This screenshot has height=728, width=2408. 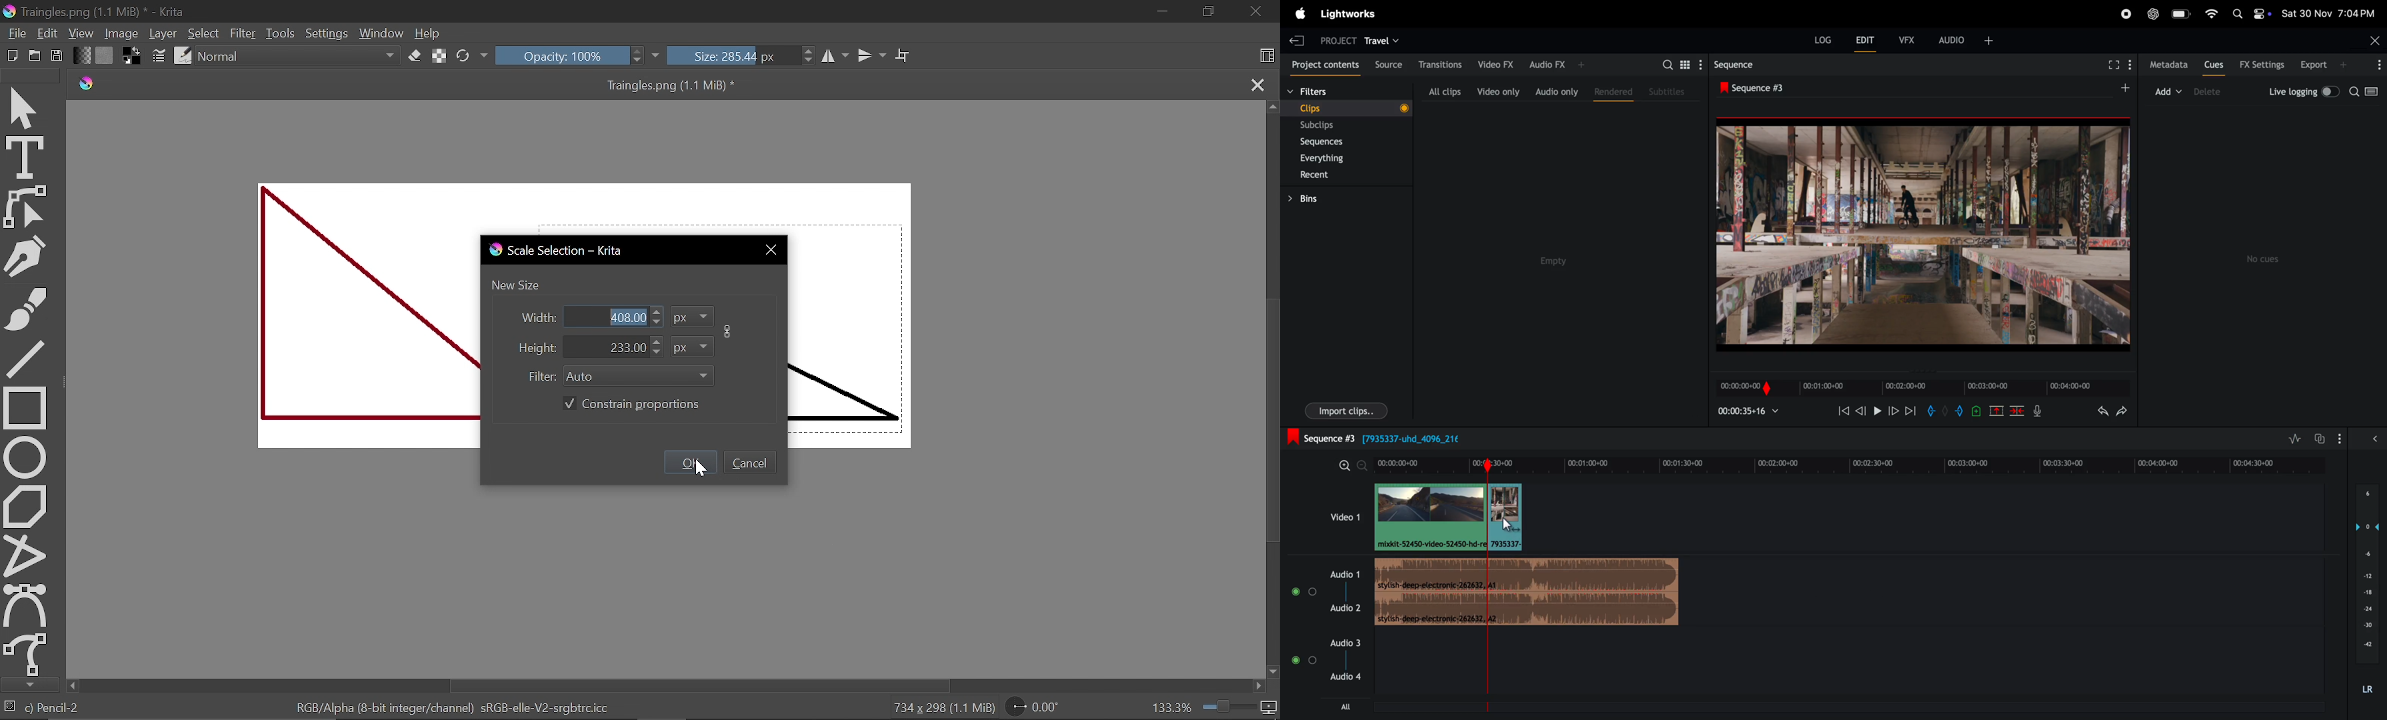 What do you see at coordinates (1734, 63) in the screenshot?
I see `sequence` at bounding box center [1734, 63].